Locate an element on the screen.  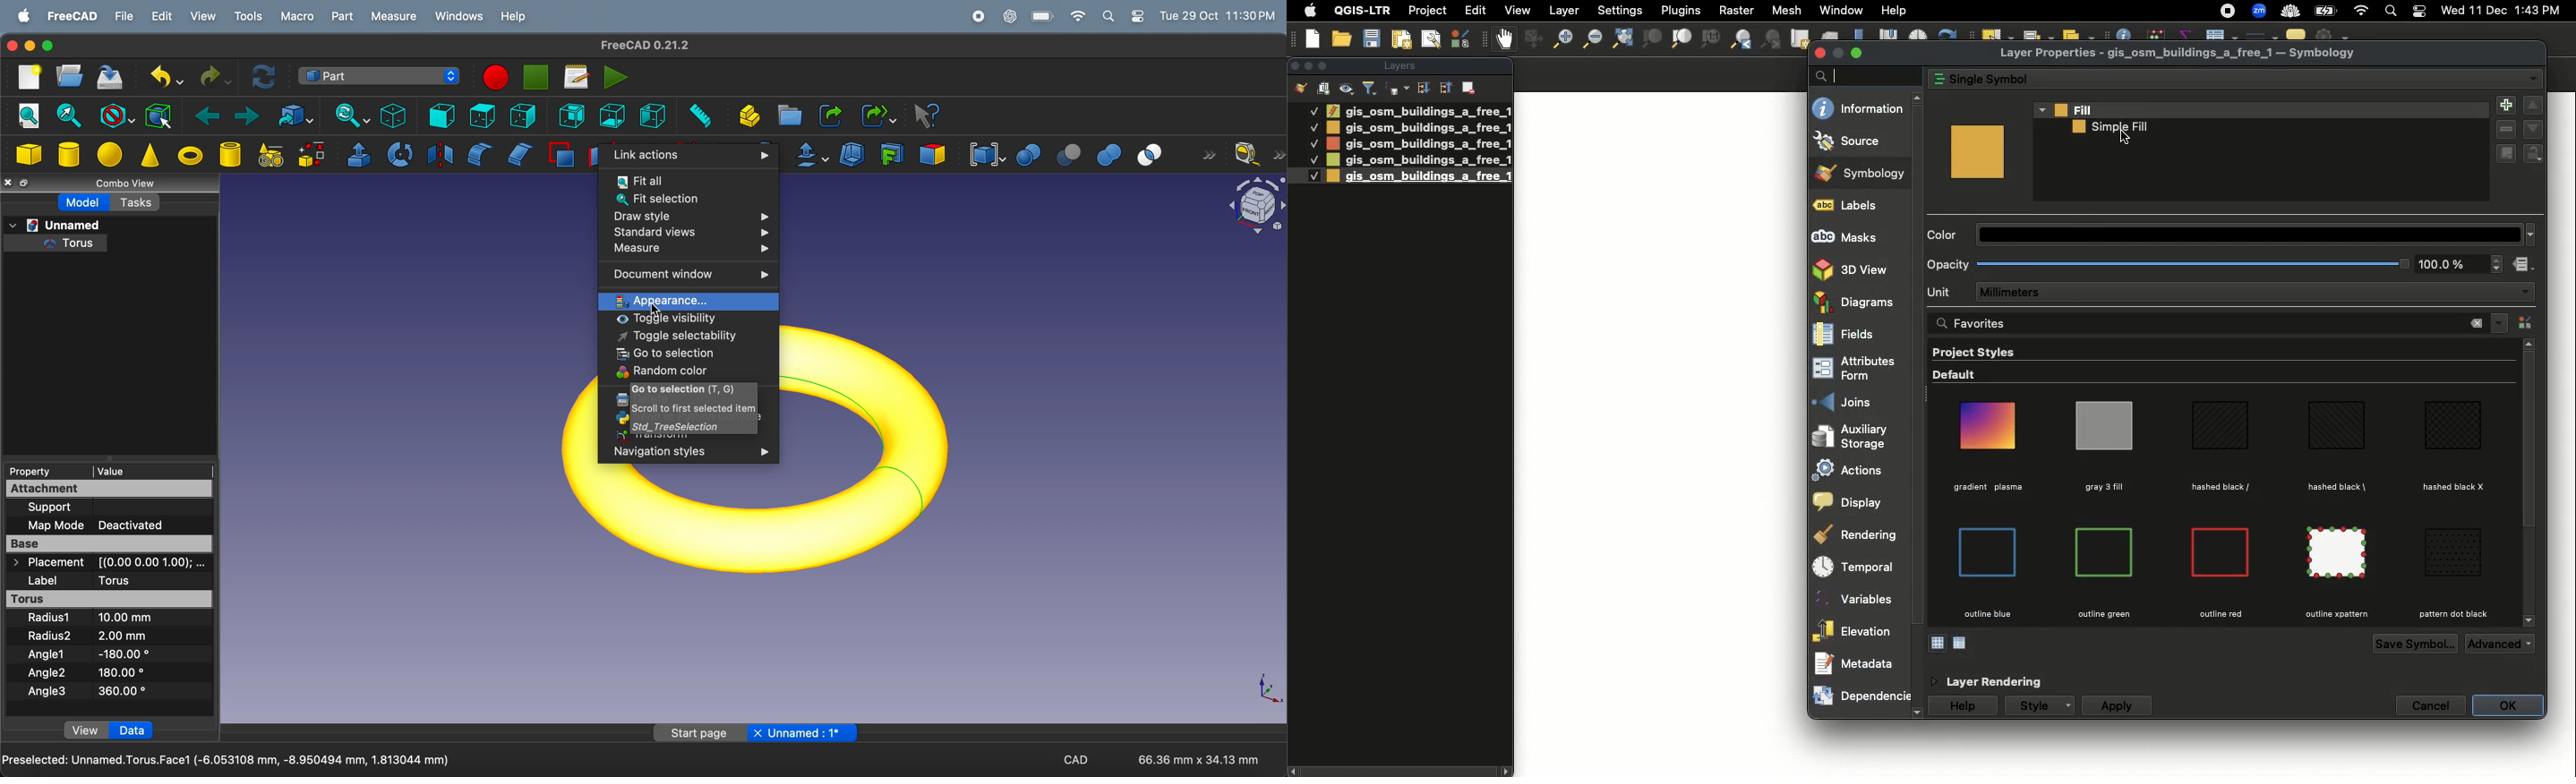
forward  is located at coordinates (243, 115).